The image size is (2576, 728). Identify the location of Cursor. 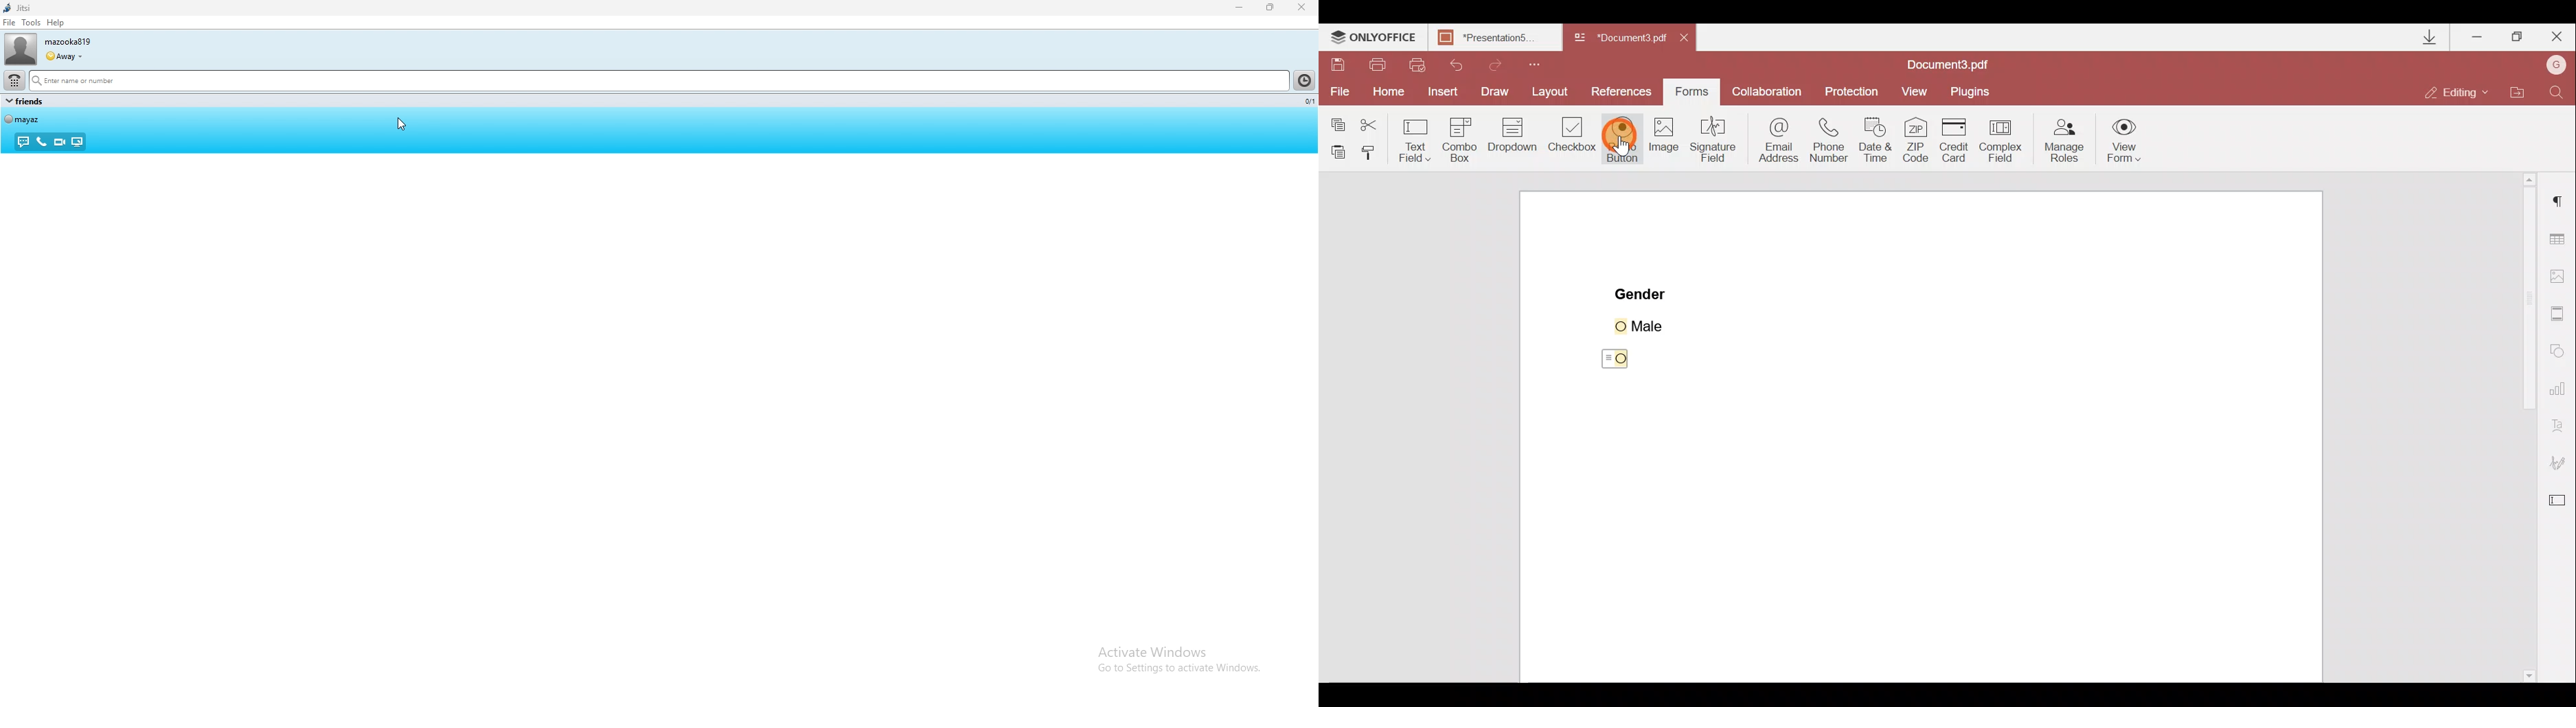
(1616, 359).